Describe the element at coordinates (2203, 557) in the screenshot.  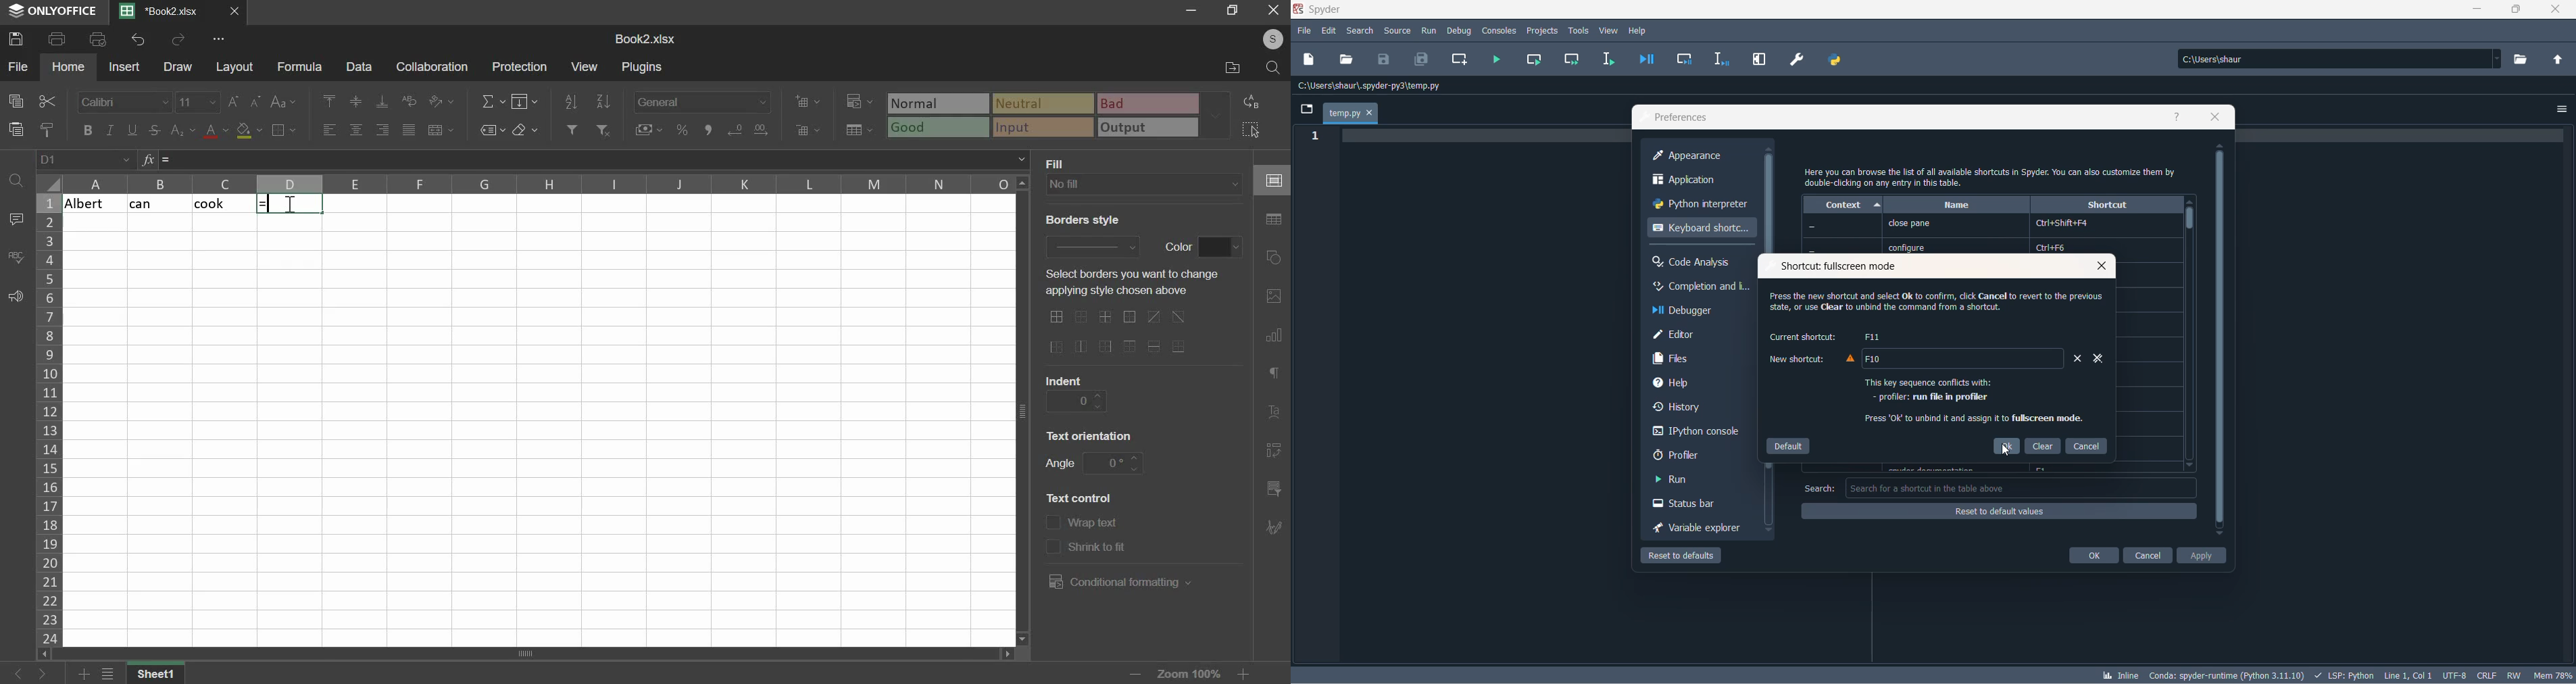
I see `apply` at that location.